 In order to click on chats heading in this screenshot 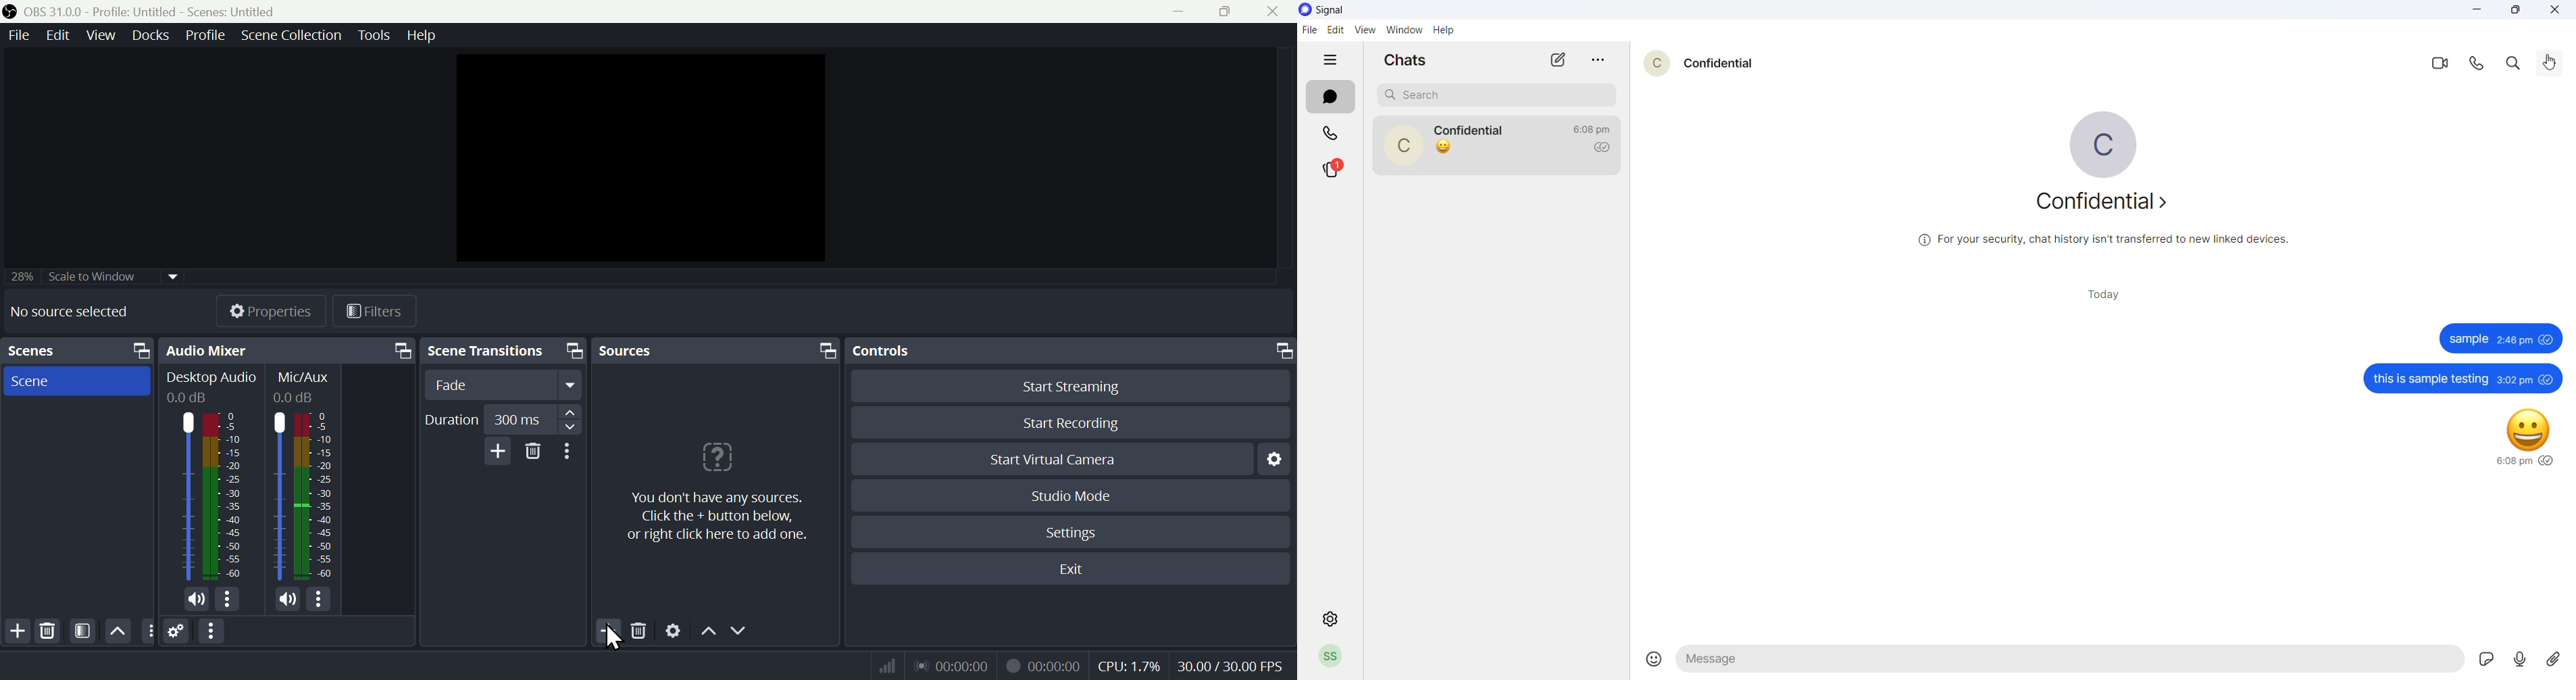, I will do `click(1406, 59)`.